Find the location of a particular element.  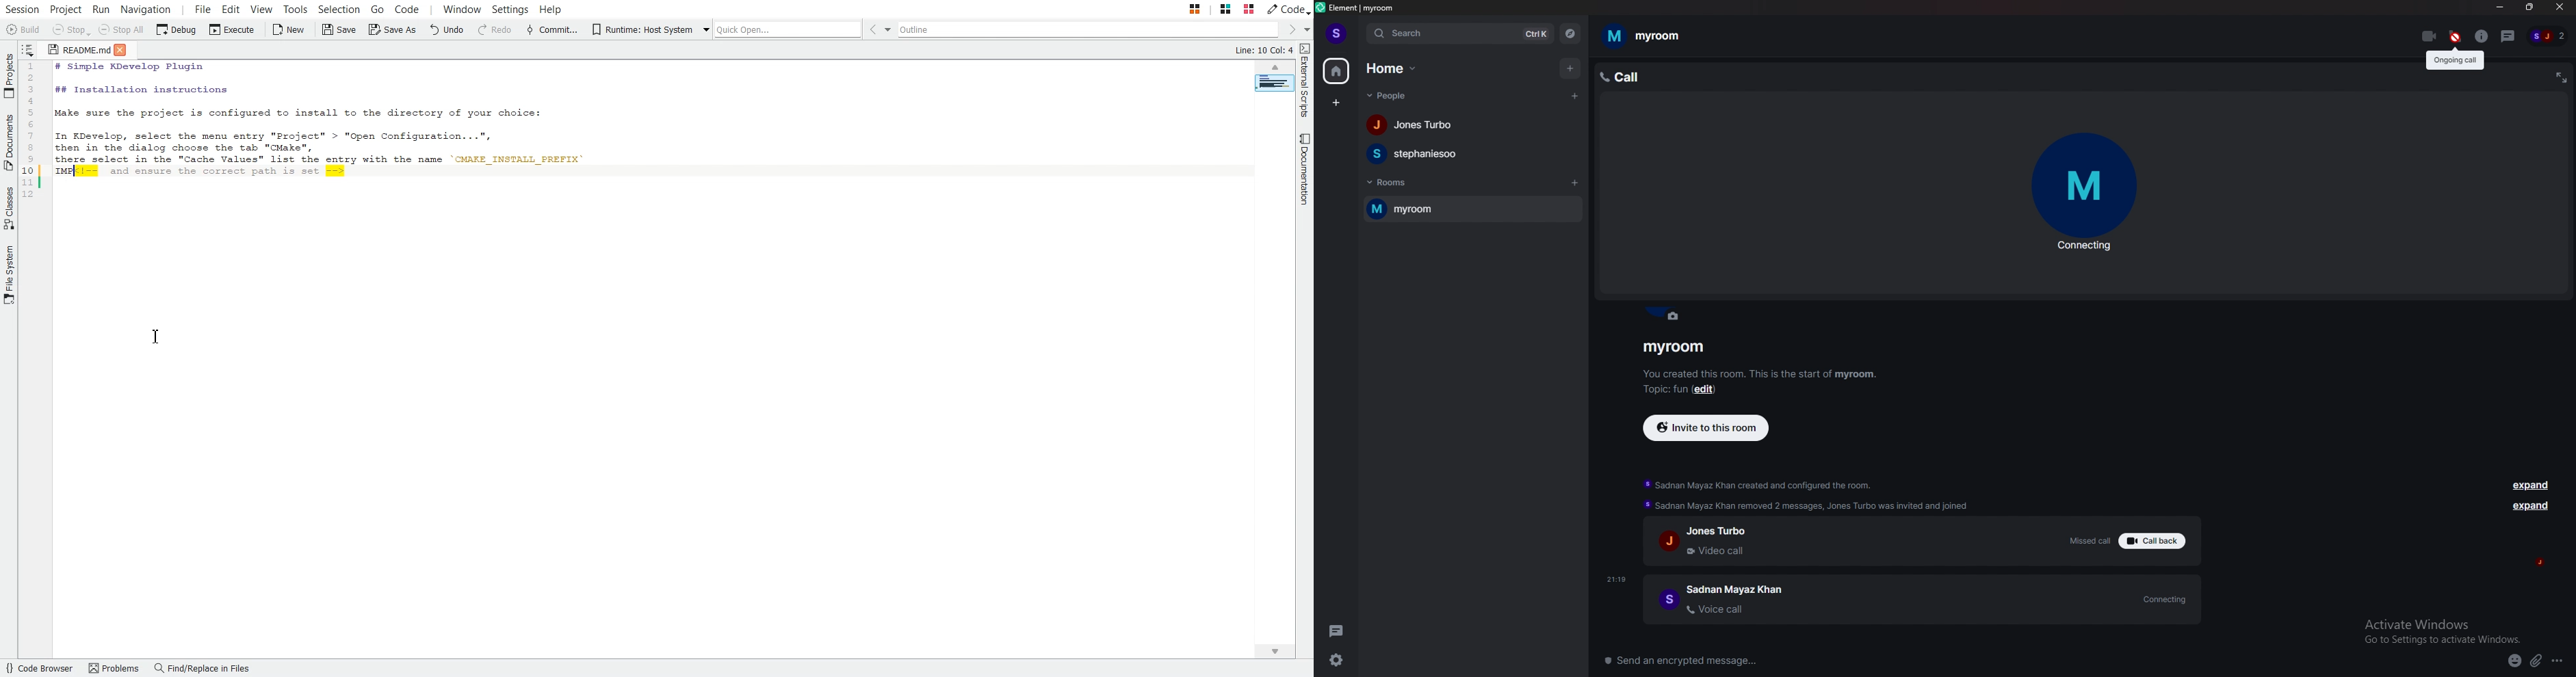

create a space is located at coordinates (1335, 103).